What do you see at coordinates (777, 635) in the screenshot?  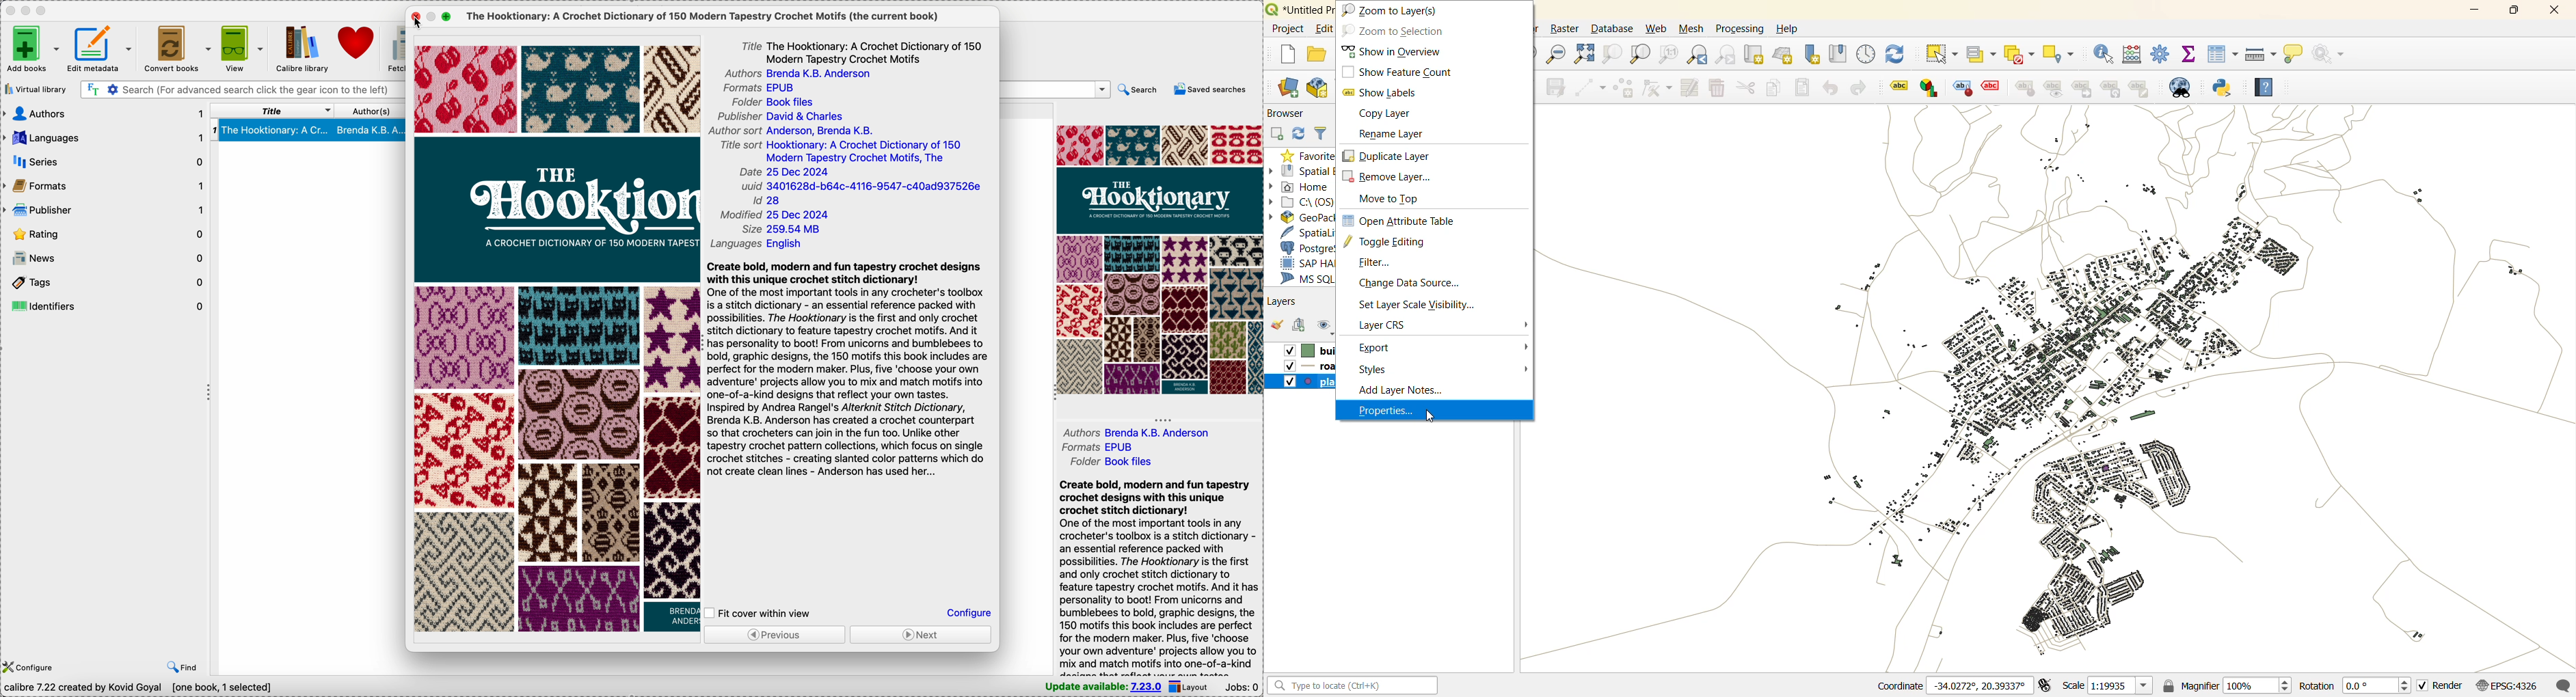 I see `previous` at bounding box center [777, 635].